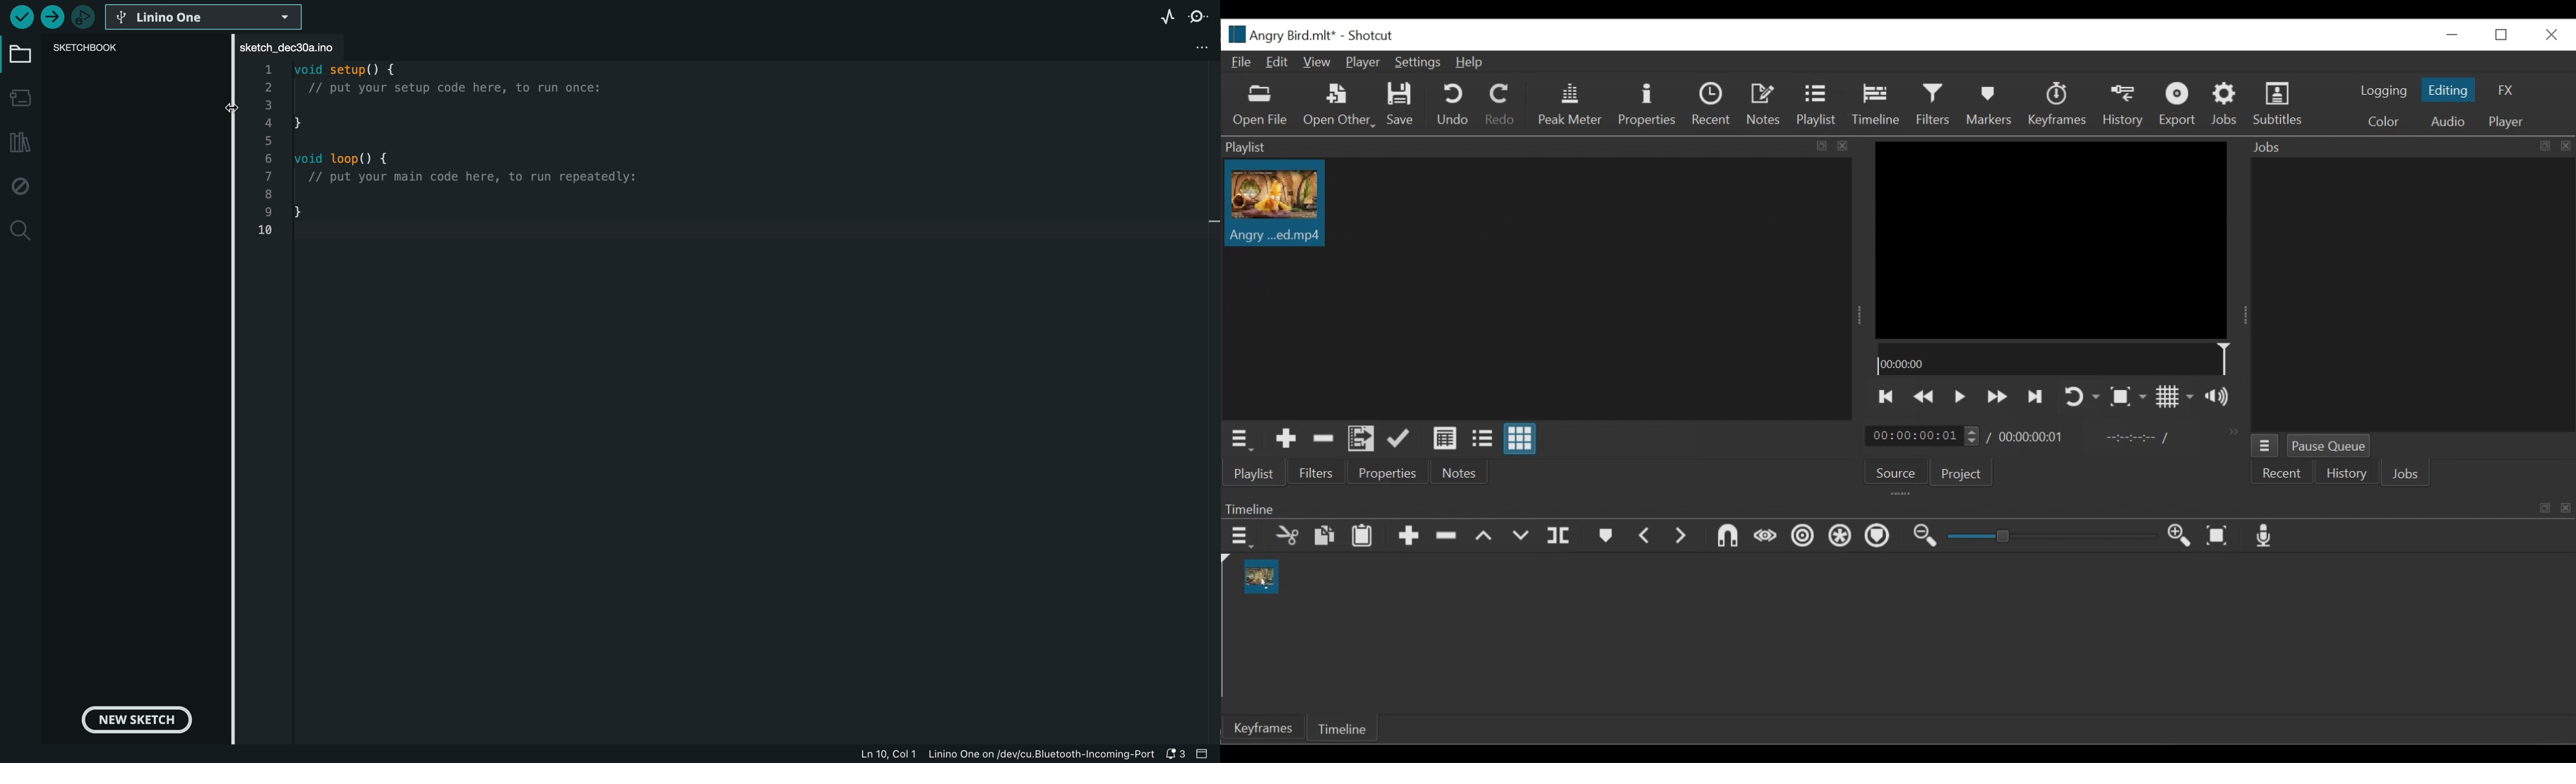 The image size is (2576, 784). I want to click on Ripple, so click(1803, 538).